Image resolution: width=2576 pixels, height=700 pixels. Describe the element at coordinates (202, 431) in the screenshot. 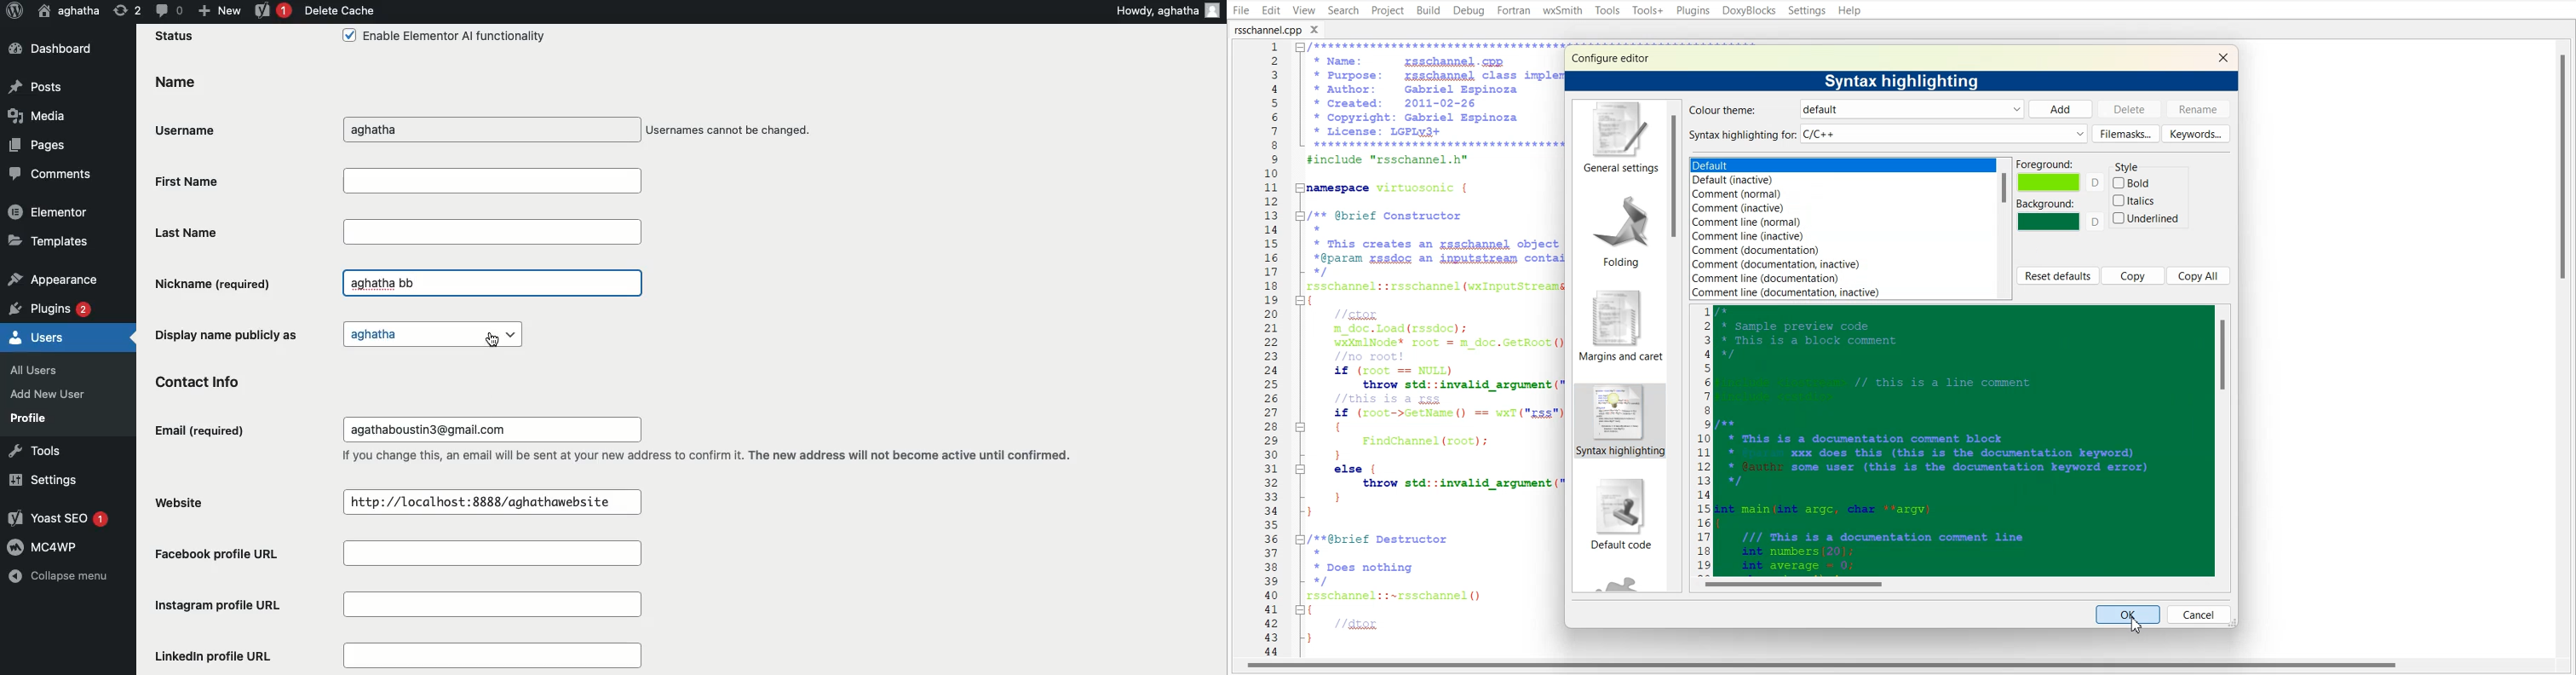

I see `Email` at that location.